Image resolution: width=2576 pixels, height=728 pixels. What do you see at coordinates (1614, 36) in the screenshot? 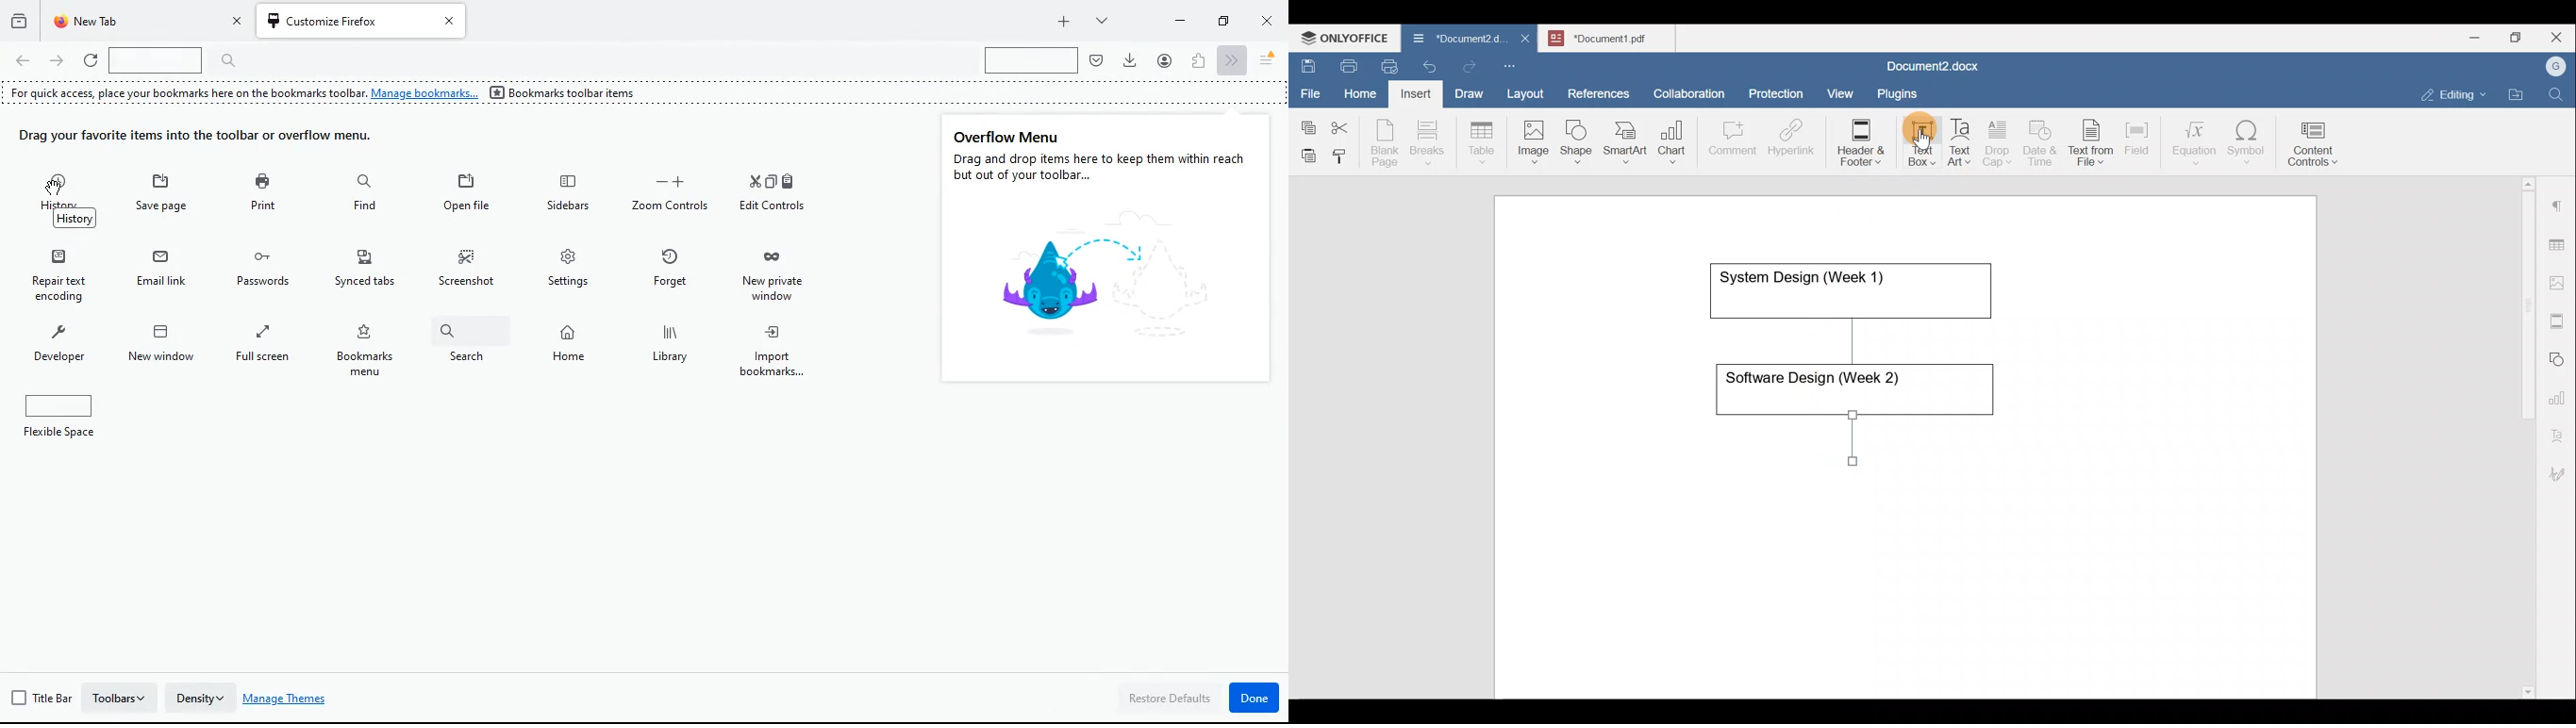
I see `Document name` at bounding box center [1614, 36].